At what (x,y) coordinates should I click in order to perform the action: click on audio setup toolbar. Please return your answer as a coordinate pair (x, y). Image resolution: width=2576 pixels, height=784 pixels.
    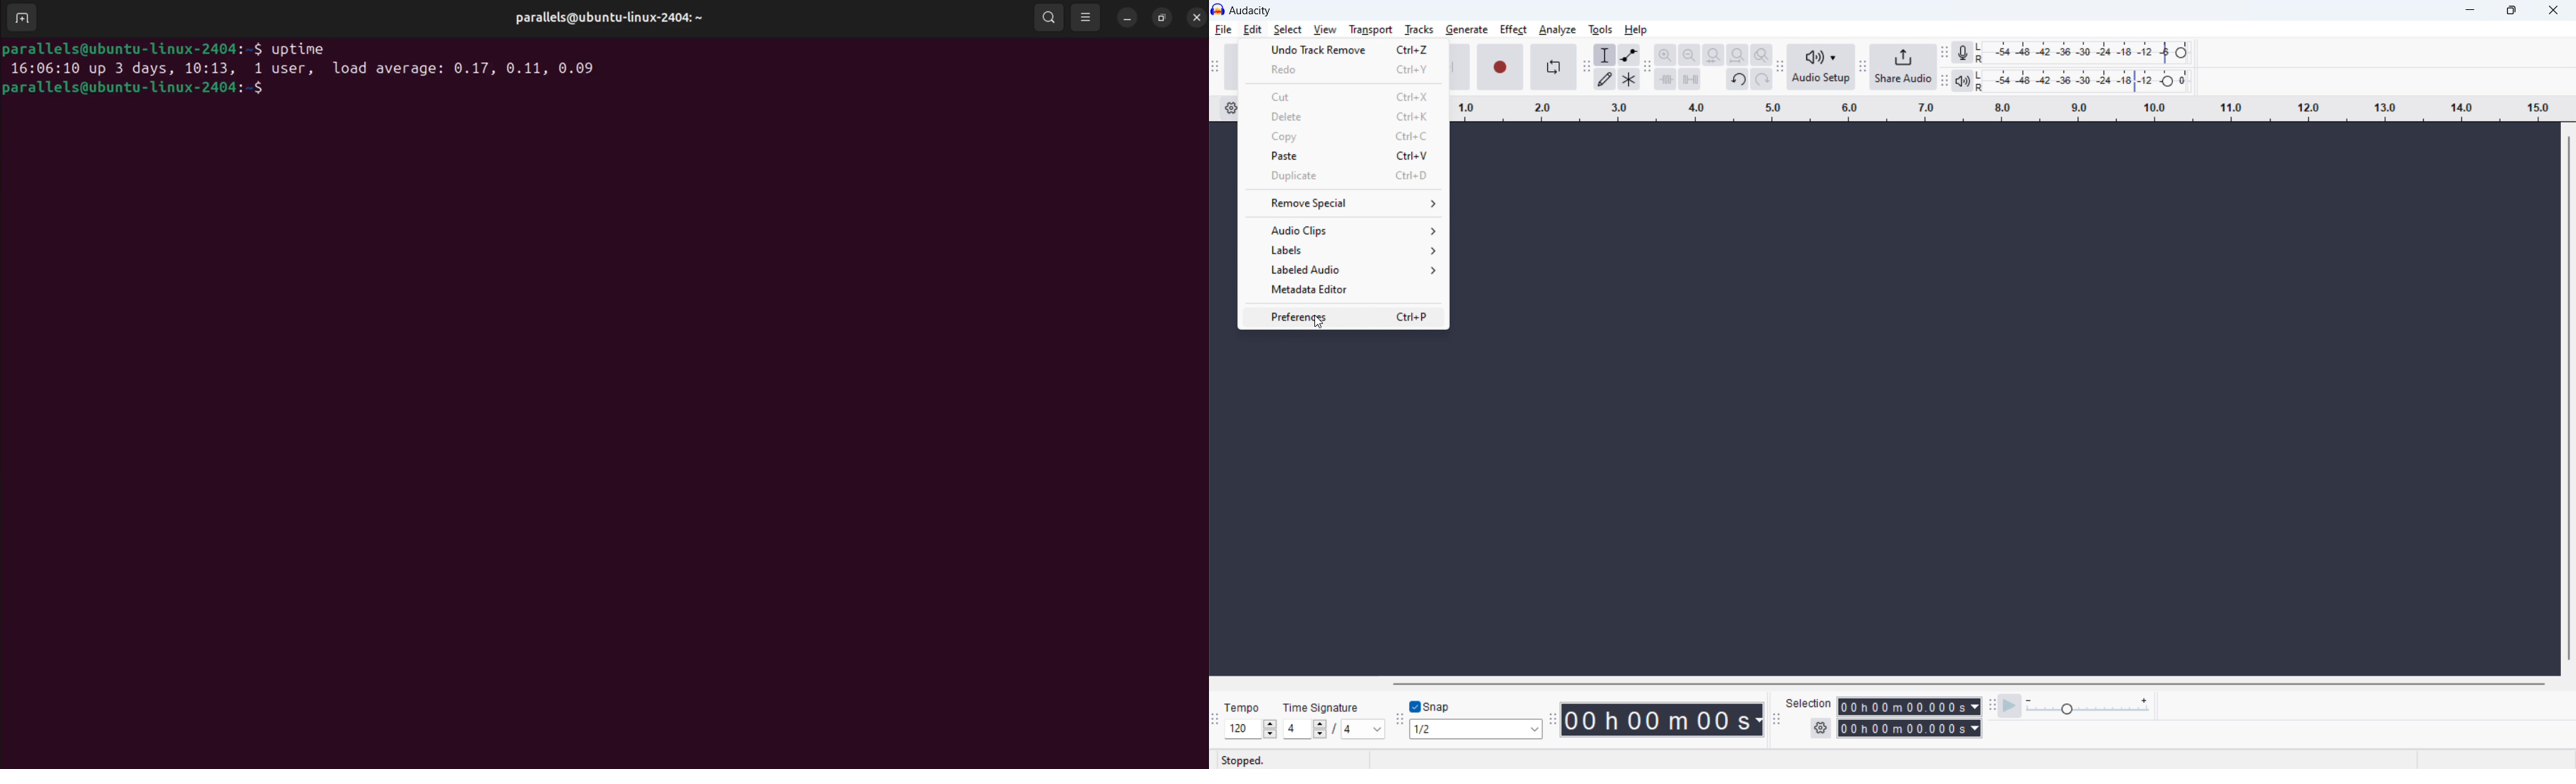
    Looking at the image, I should click on (1781, 67).